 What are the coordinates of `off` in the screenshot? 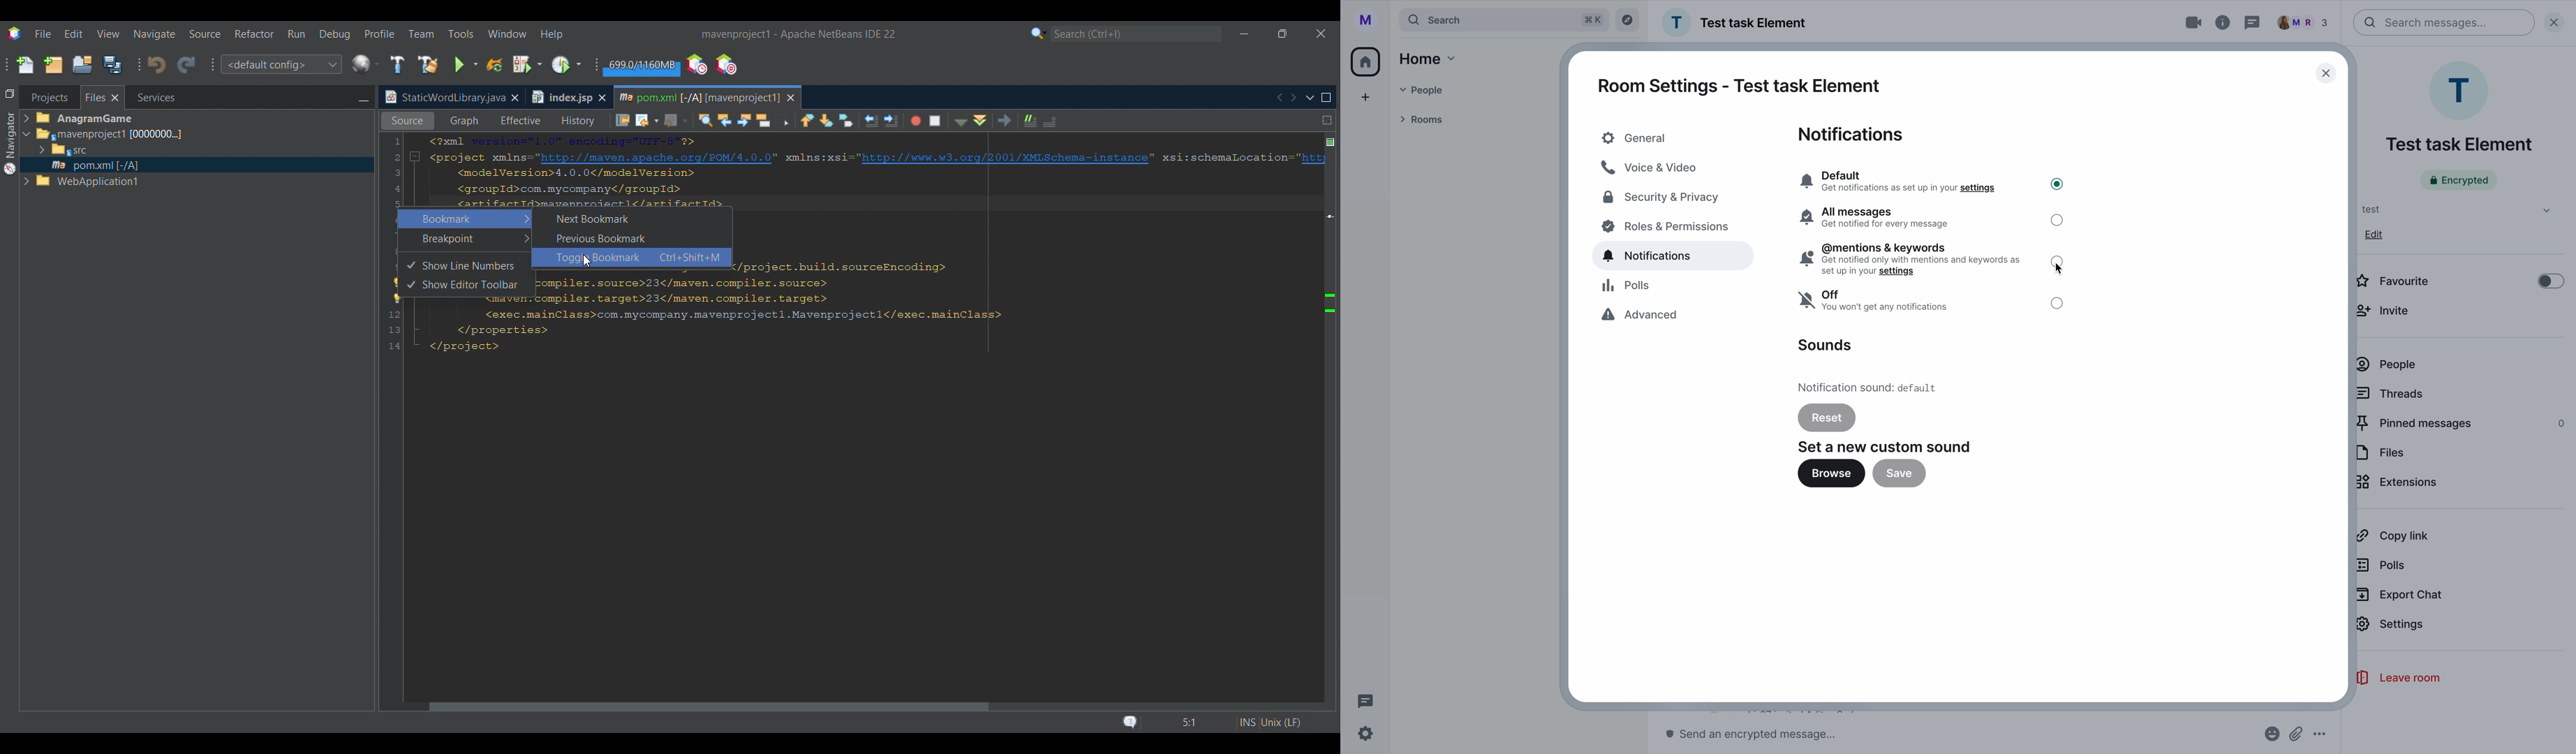 It's located at (1931, 302).